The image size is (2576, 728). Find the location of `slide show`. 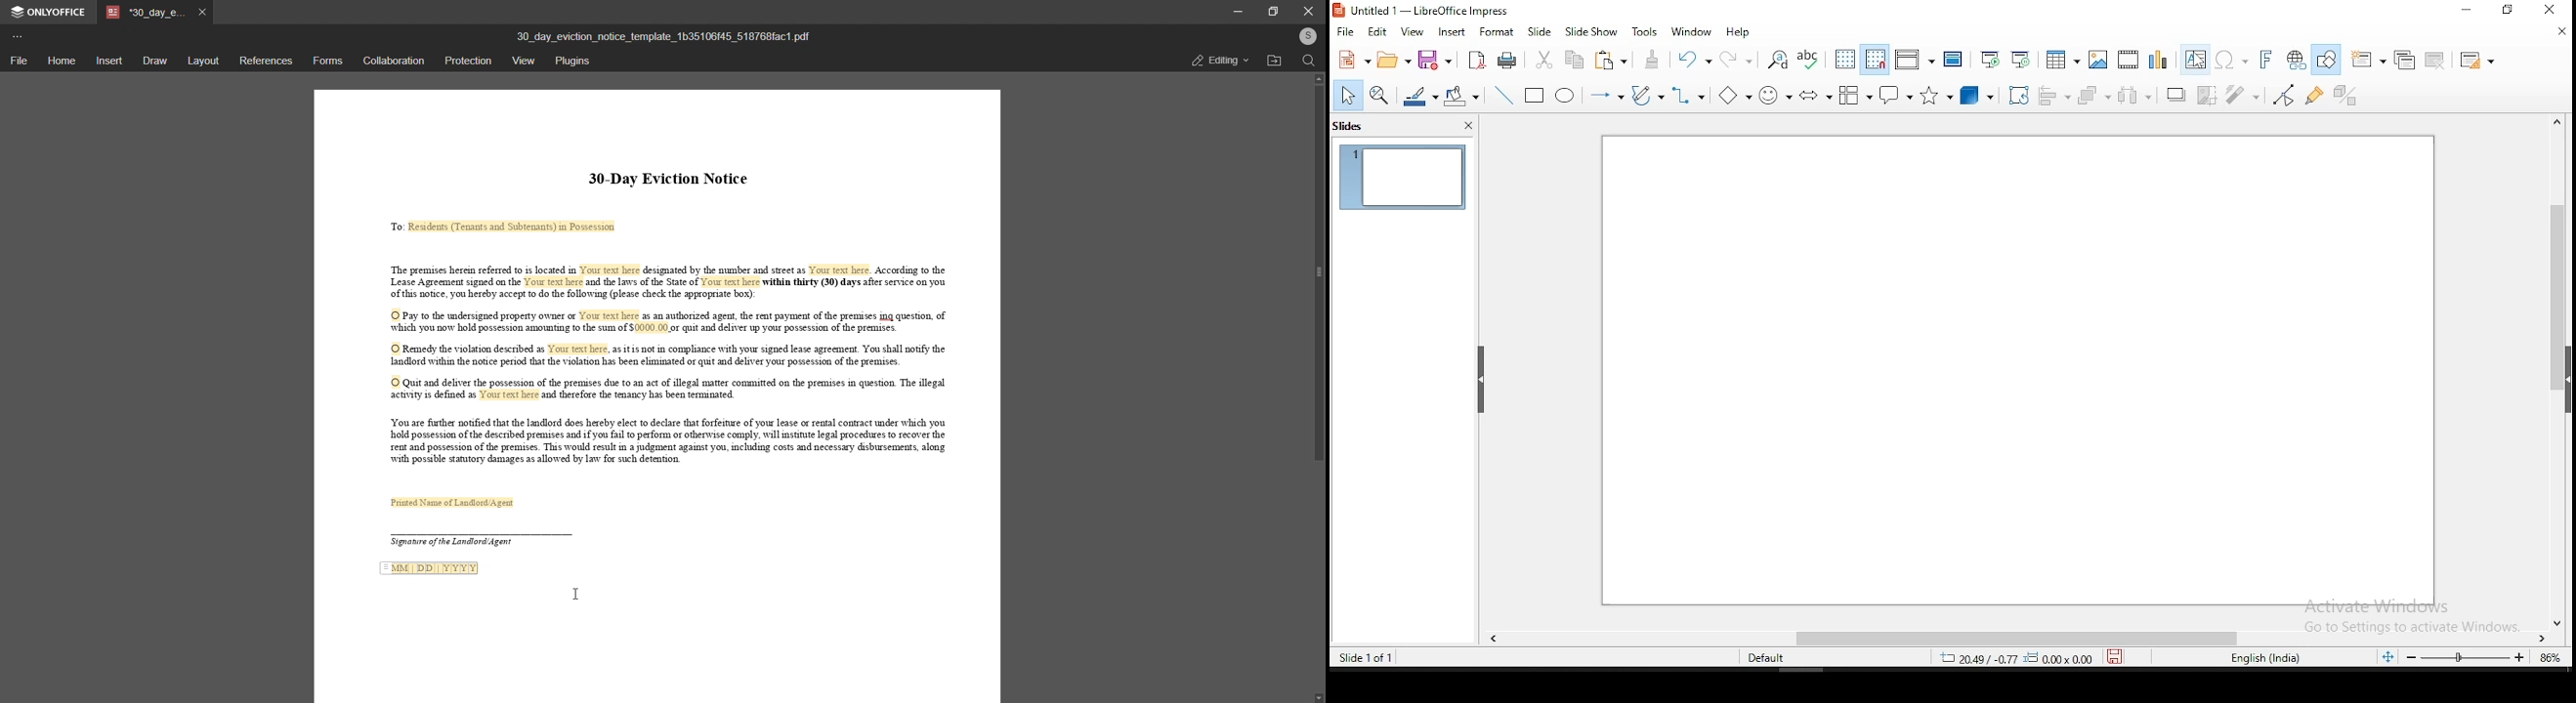

slide show is located at coordinates (1591, 32).